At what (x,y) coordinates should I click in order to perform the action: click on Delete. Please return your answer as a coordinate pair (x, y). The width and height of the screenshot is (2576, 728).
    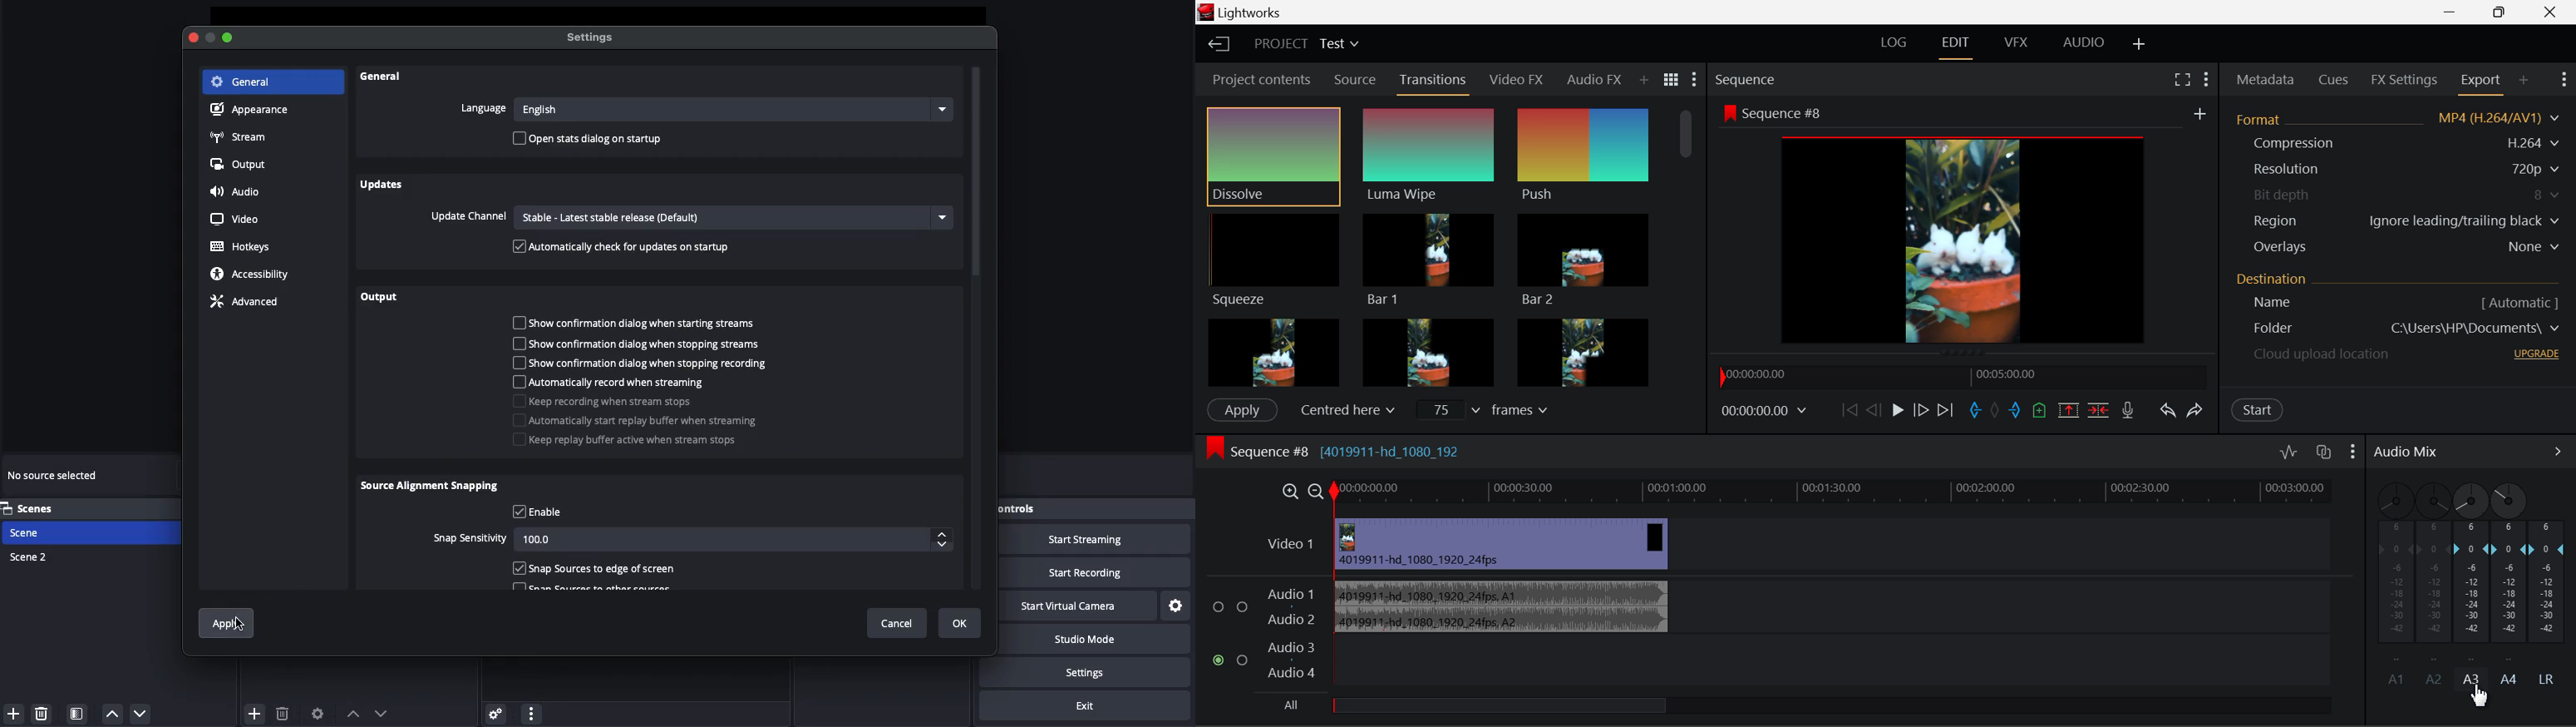
    Looking at the image, I should click on (44, 713).